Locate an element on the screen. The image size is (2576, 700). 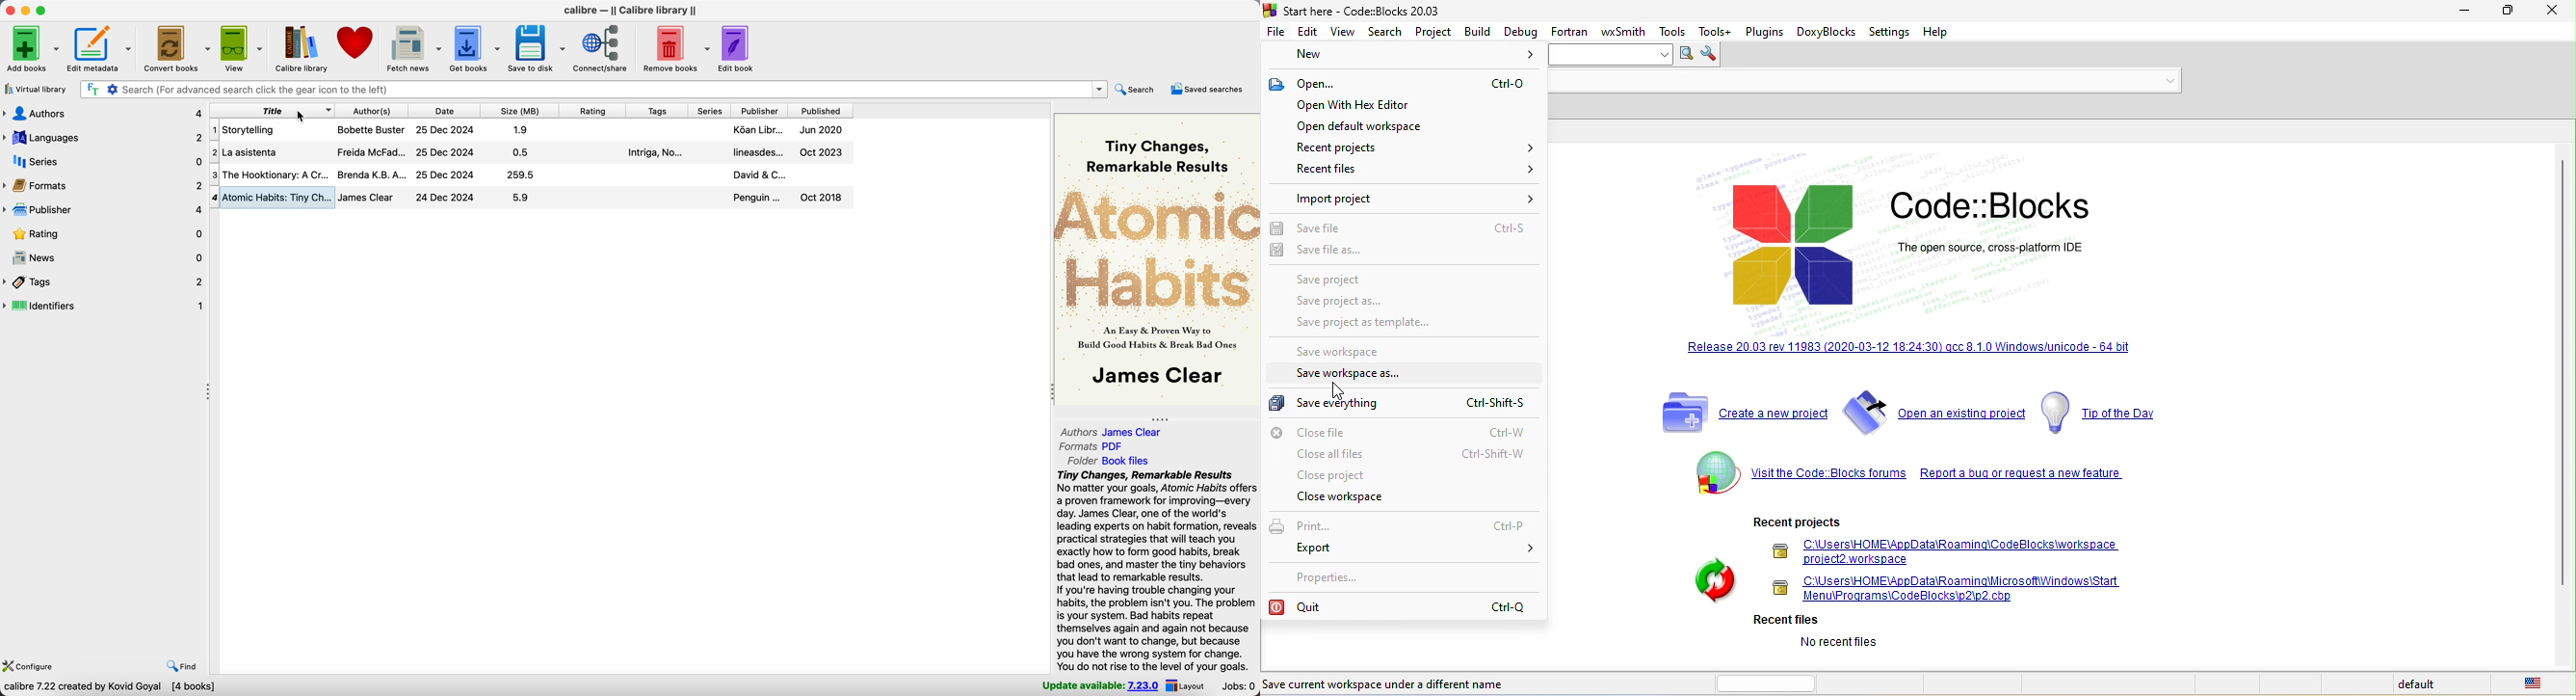
file is located at coordinates (1276, 30).